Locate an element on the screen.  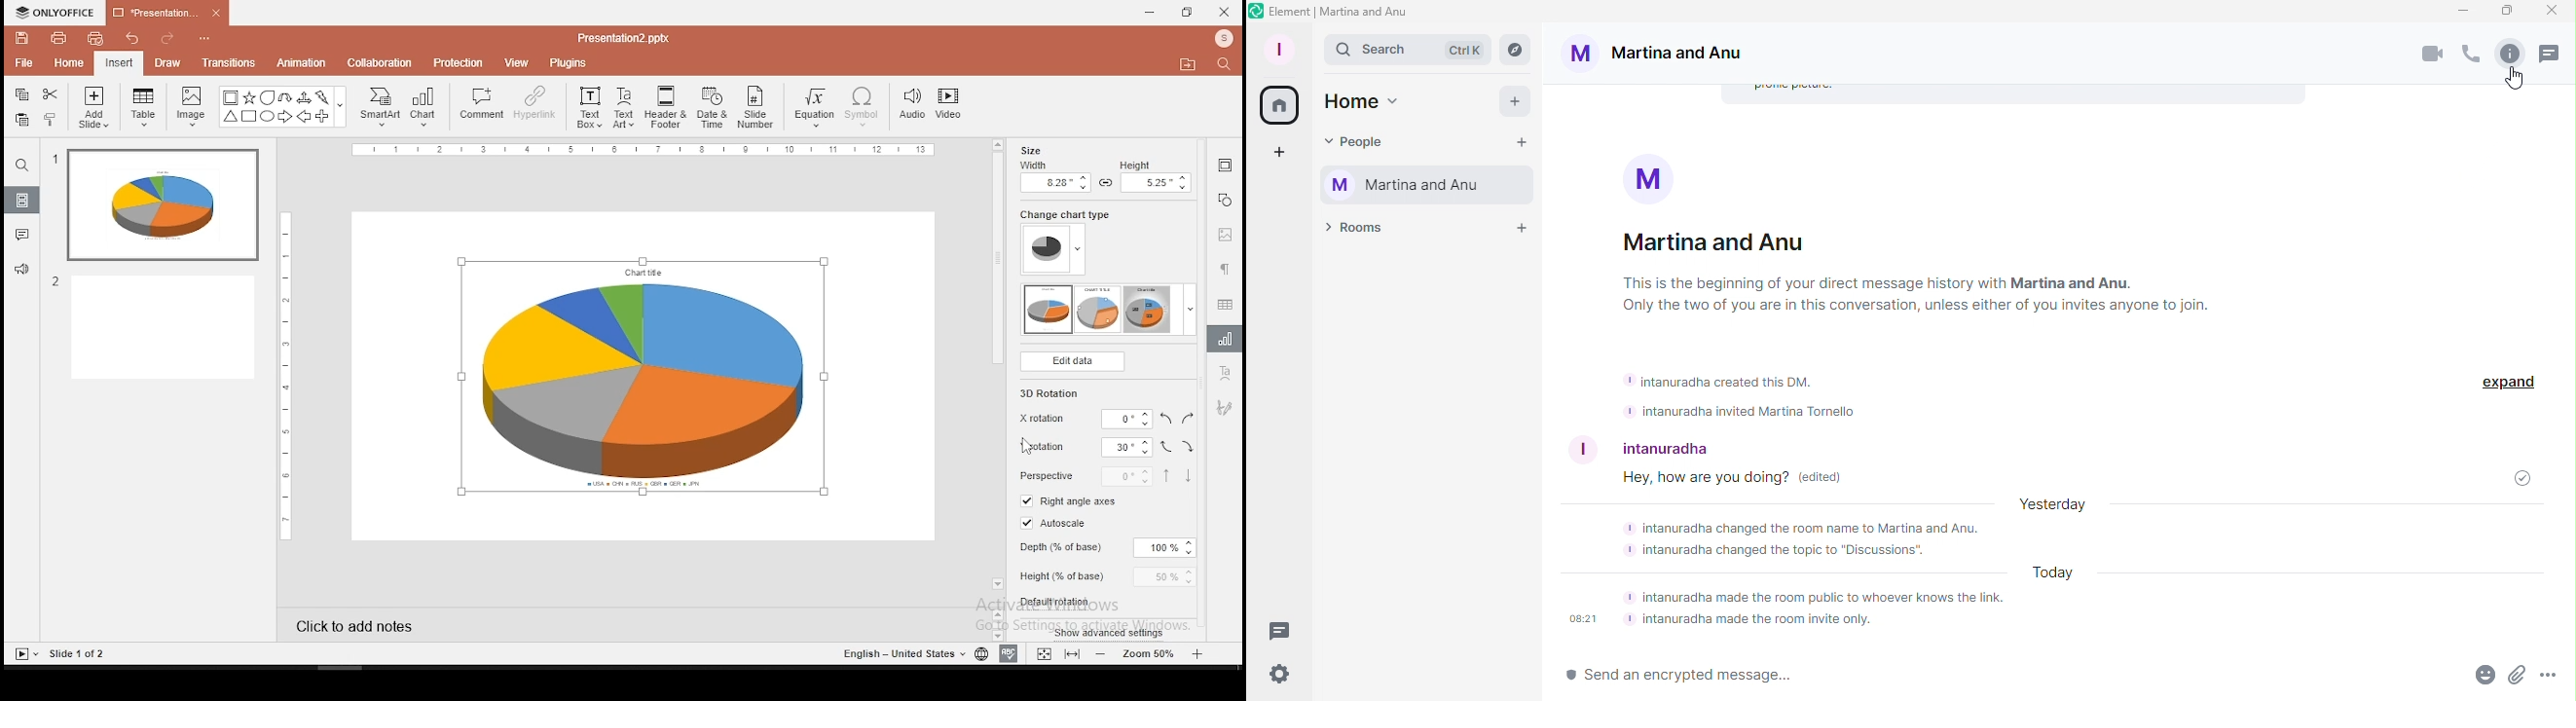
quick print is located at coordinates (97, 38).